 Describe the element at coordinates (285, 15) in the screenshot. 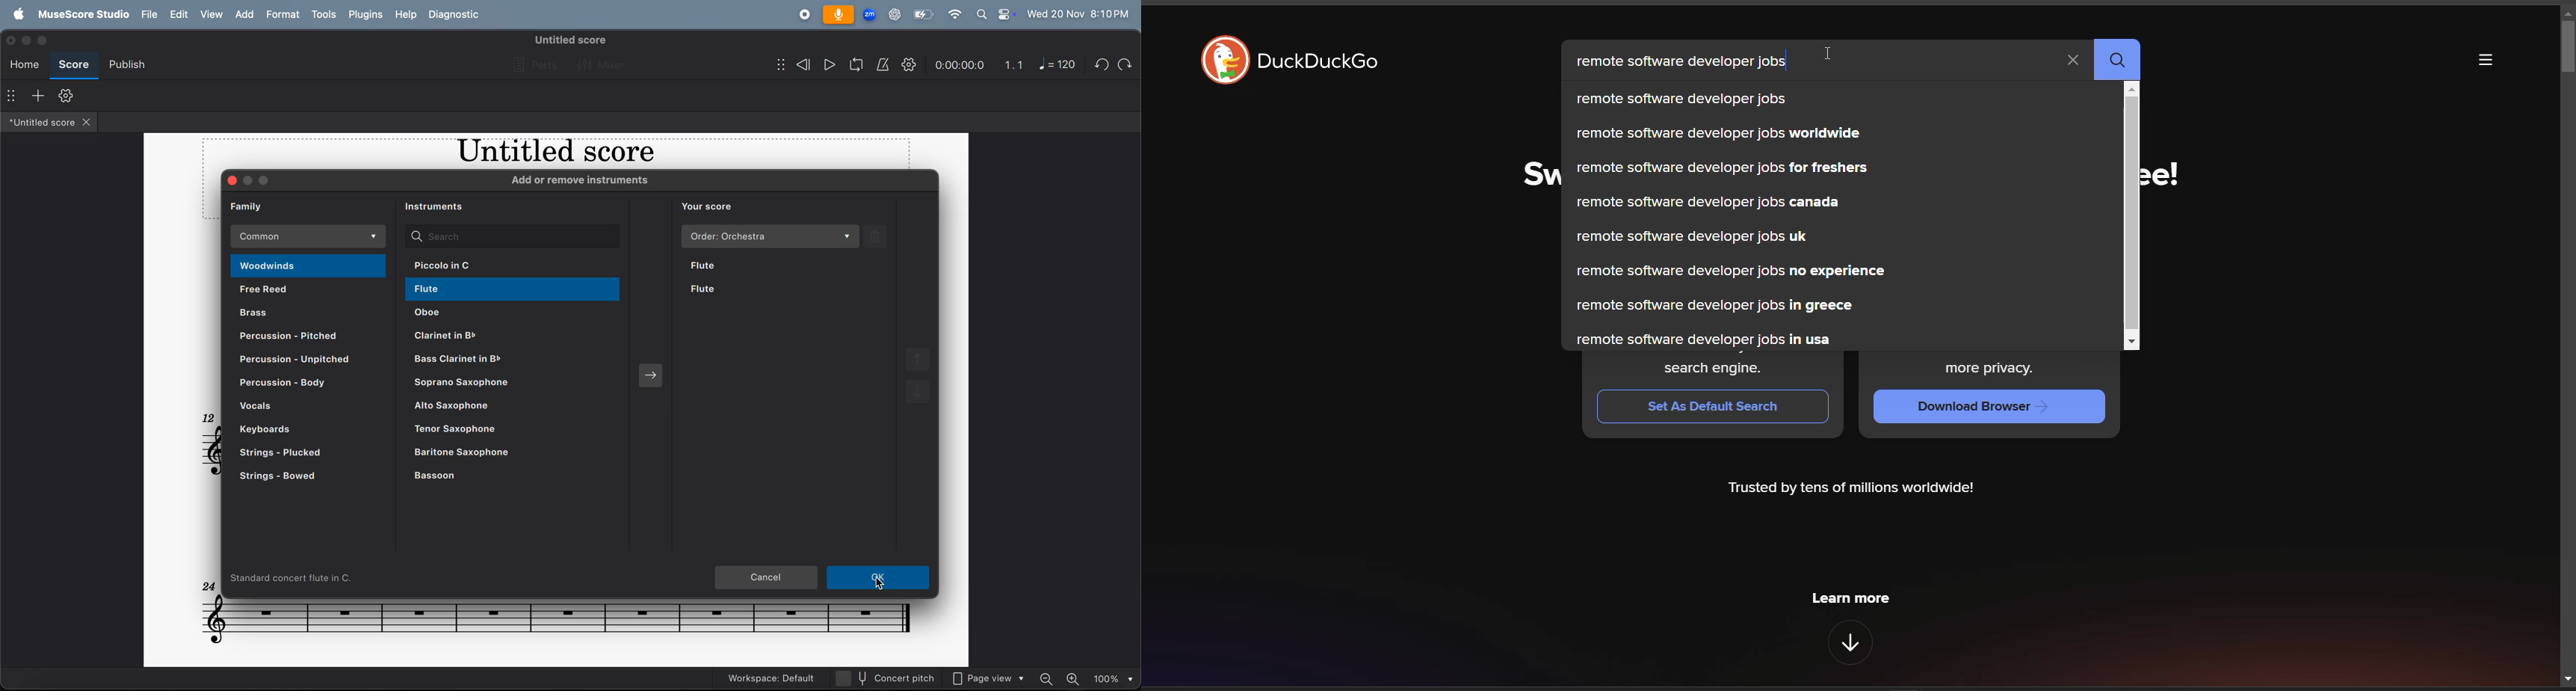

I see `format` at that location.